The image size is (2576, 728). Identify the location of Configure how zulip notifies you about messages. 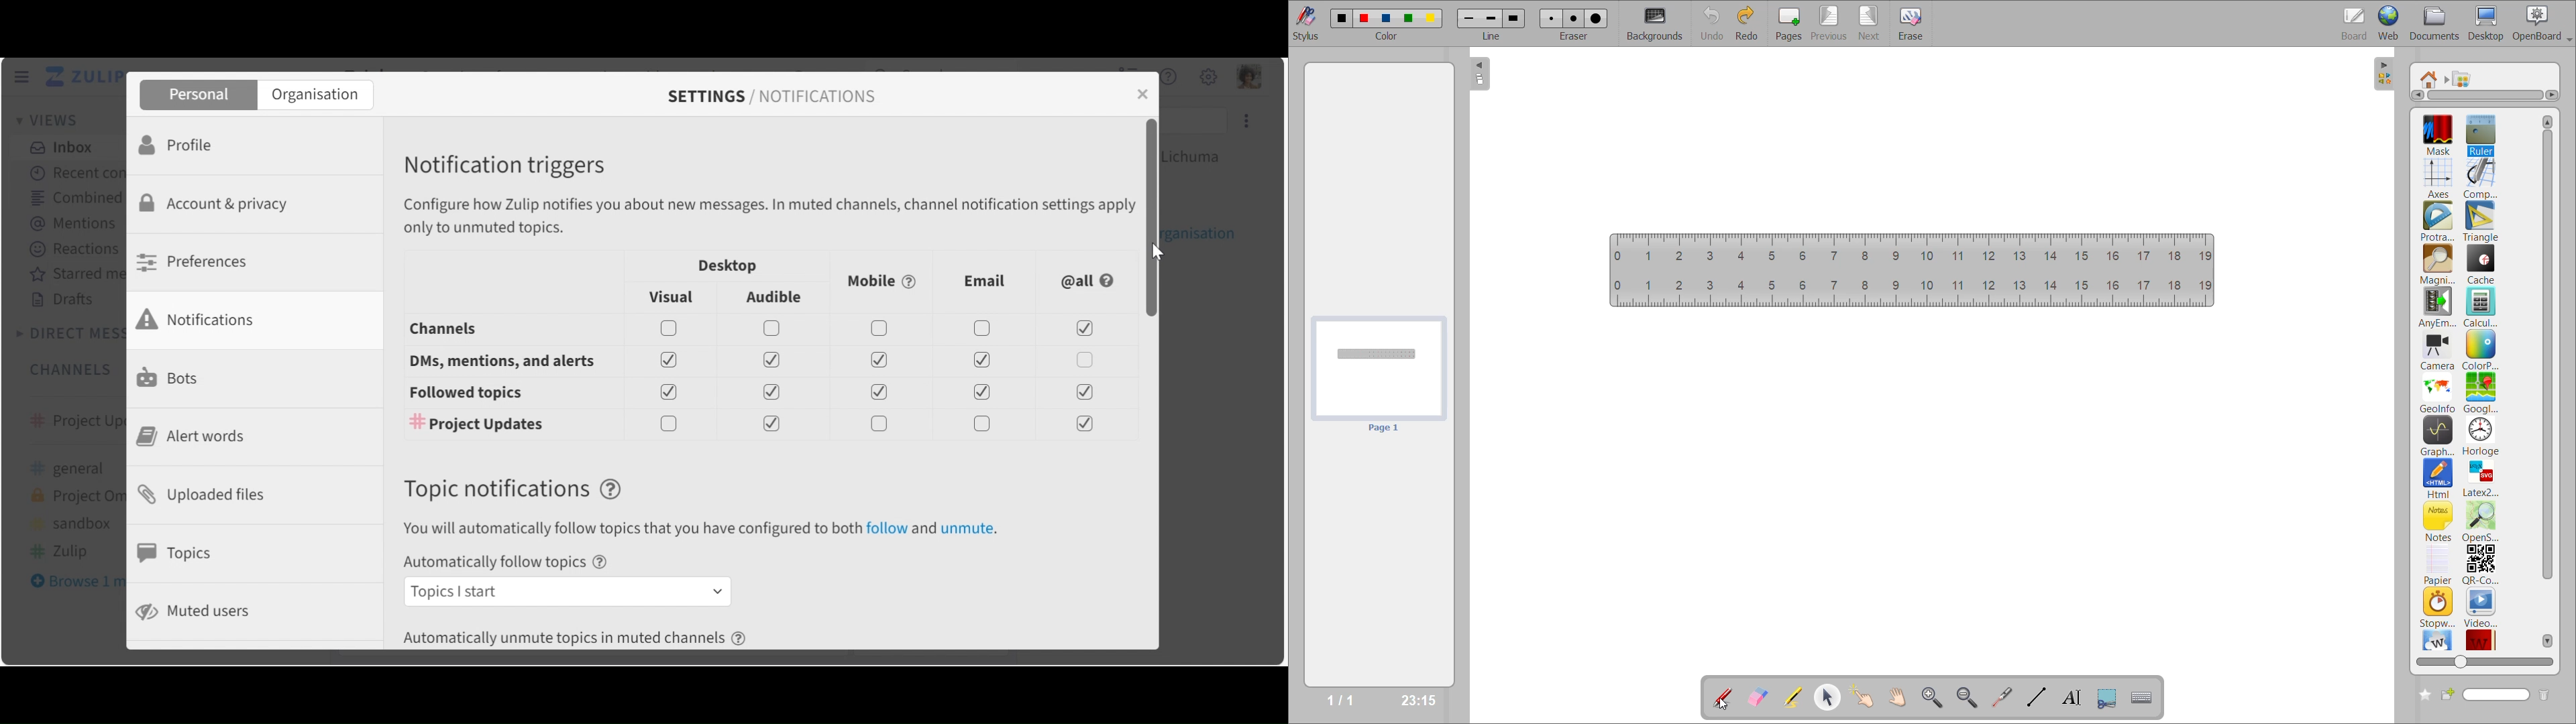
(771, 216).